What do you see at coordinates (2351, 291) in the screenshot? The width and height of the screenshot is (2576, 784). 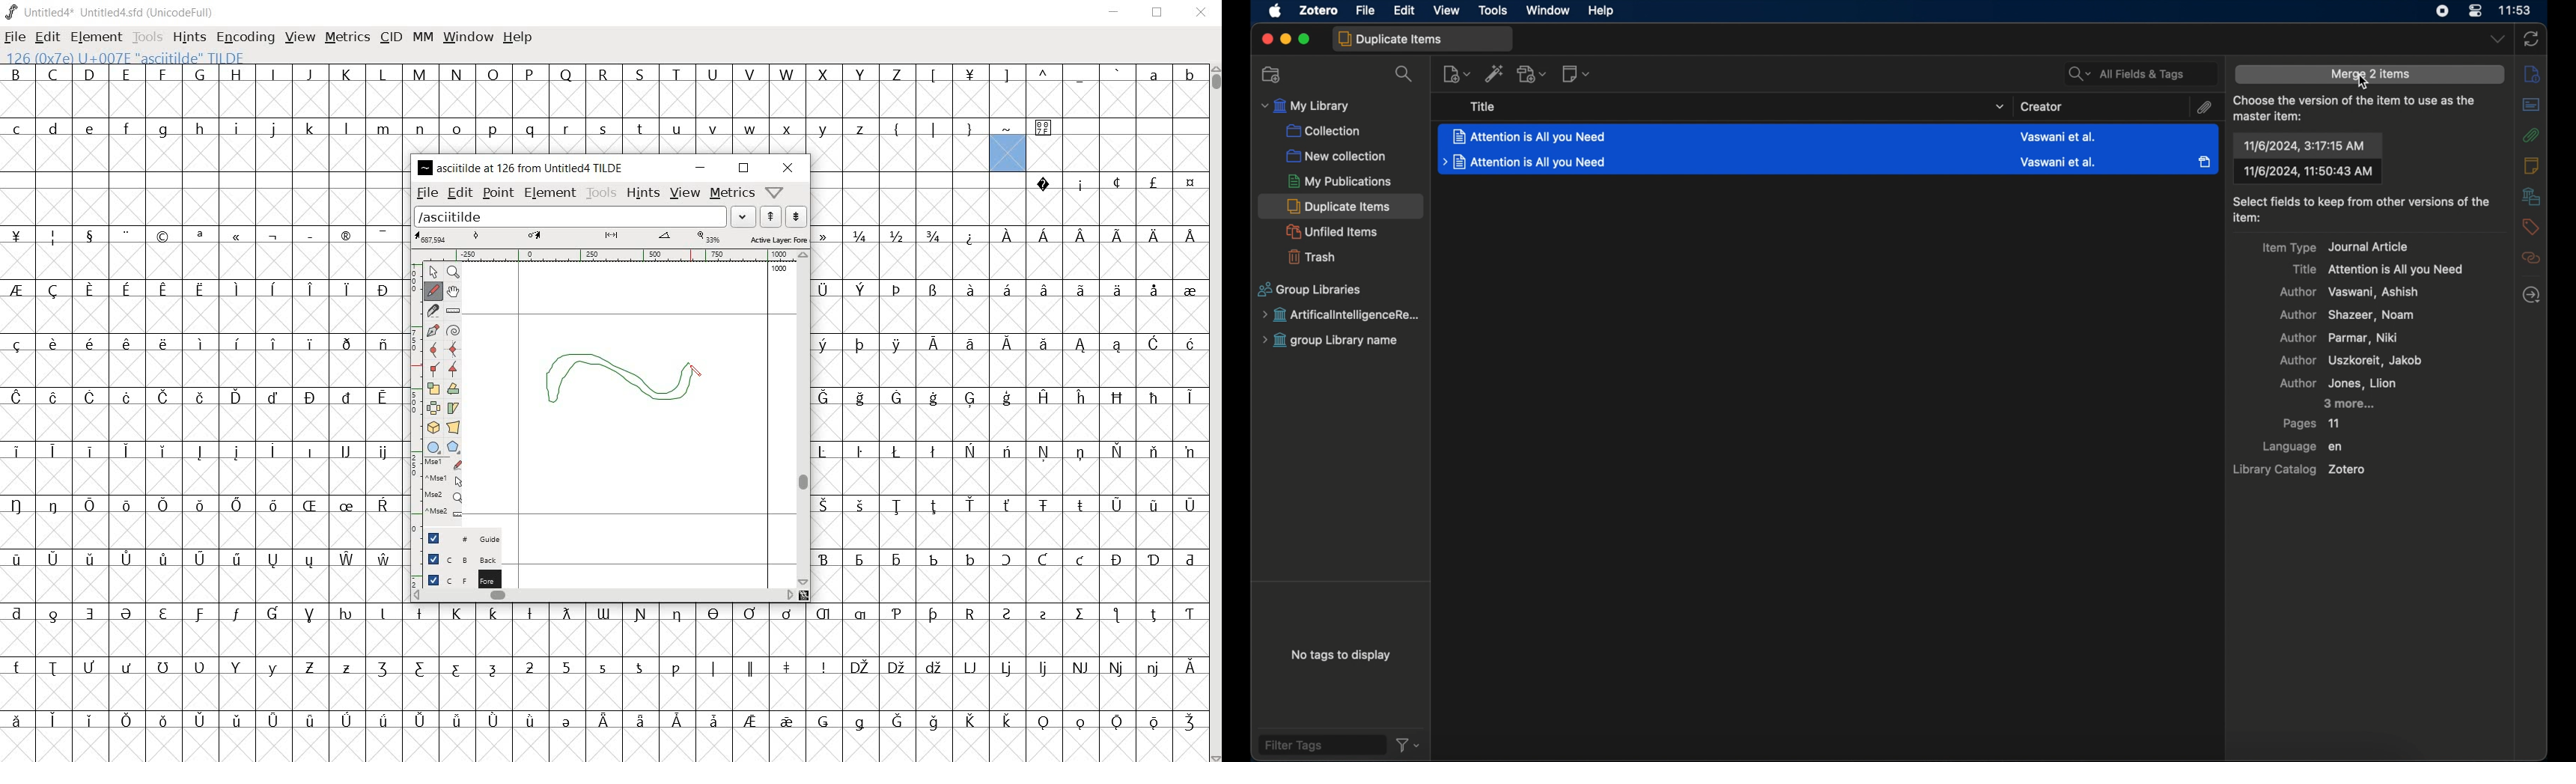 I see `author vaswani, ashish` at bounding box center [2351, 291].